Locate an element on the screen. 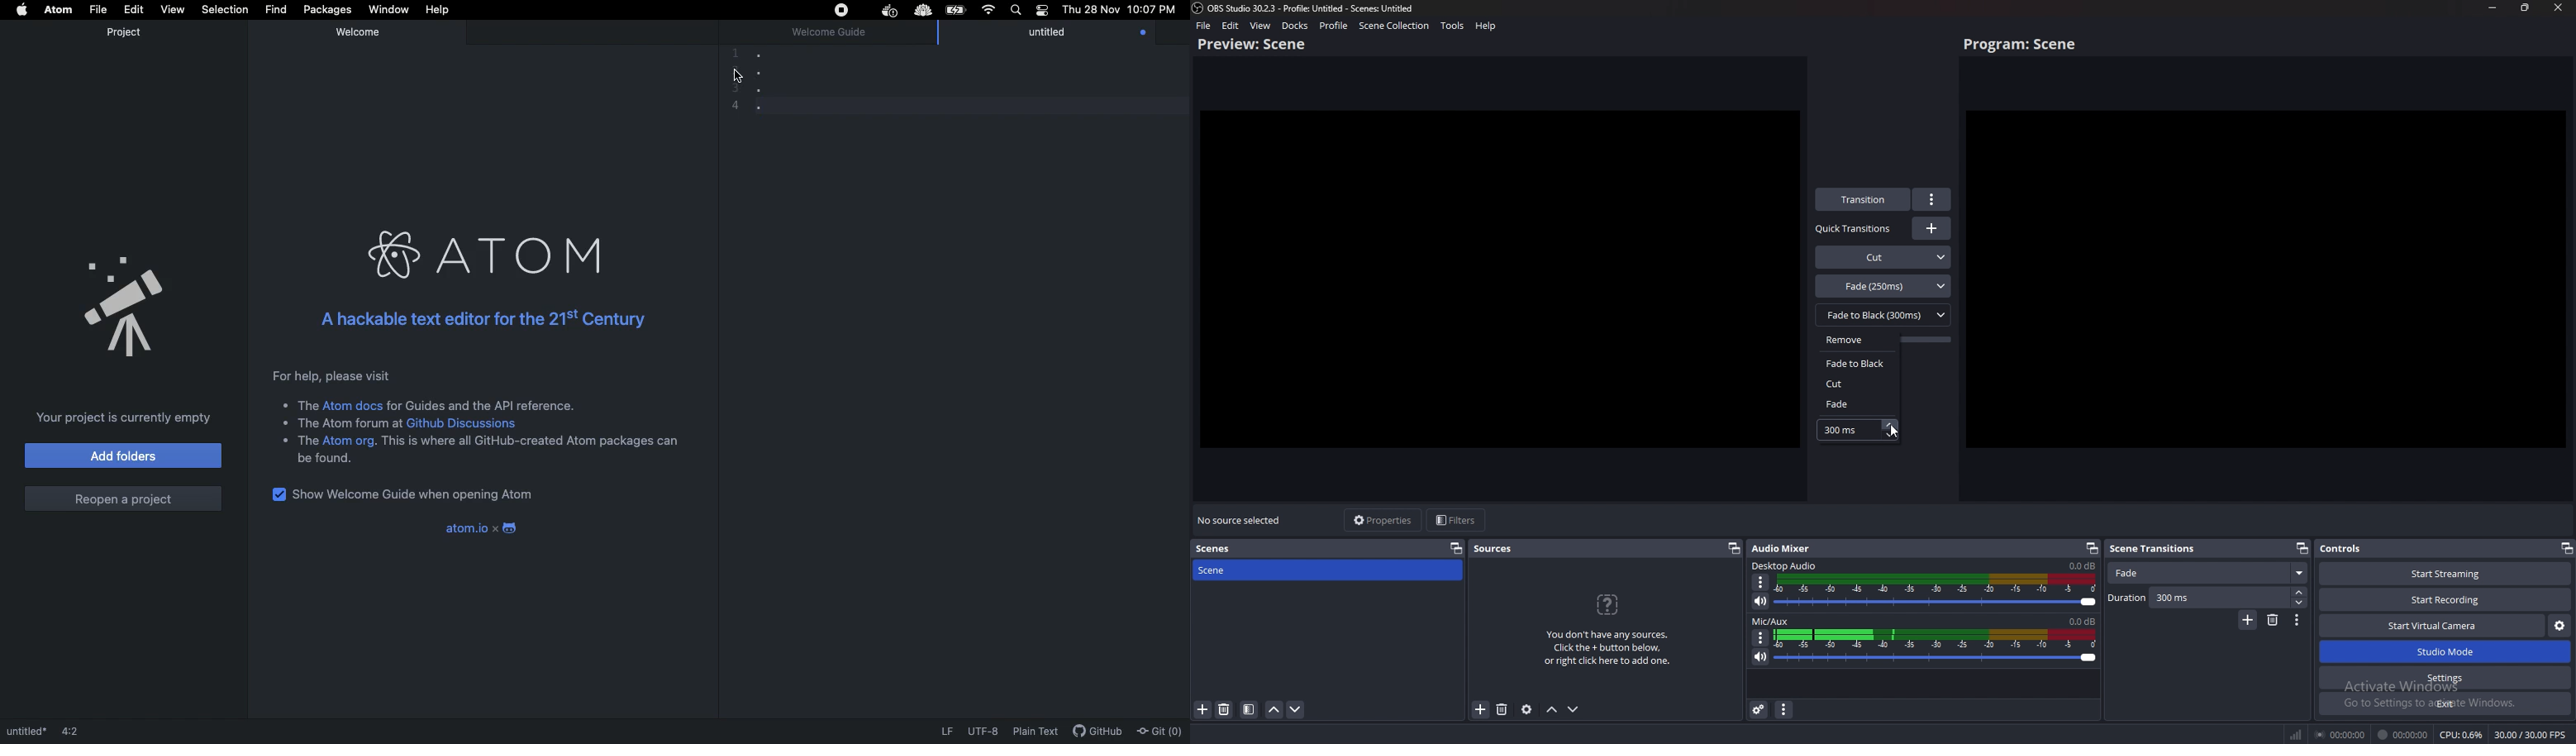 The width and height of the screenshot is (2576, 756). Atom is located at coordinates (58, 10).